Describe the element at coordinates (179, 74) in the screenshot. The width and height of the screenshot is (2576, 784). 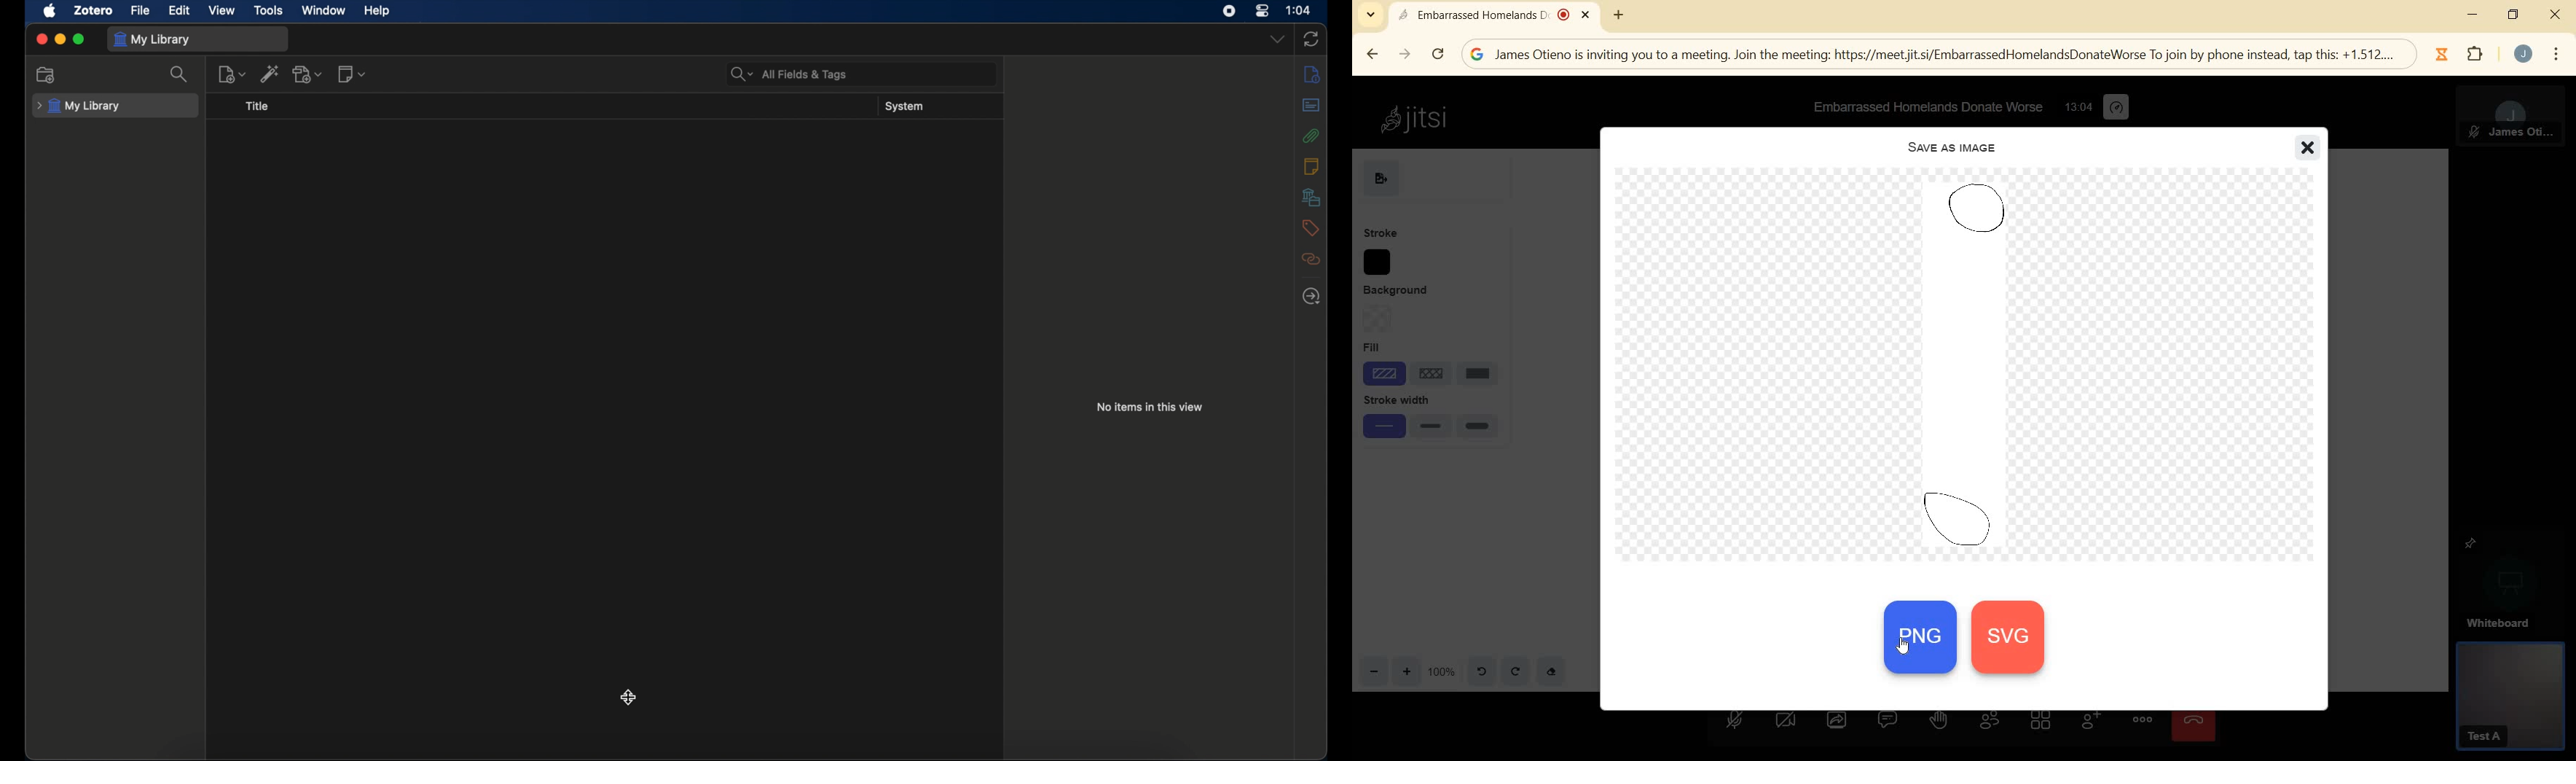
I see `search` at that location.